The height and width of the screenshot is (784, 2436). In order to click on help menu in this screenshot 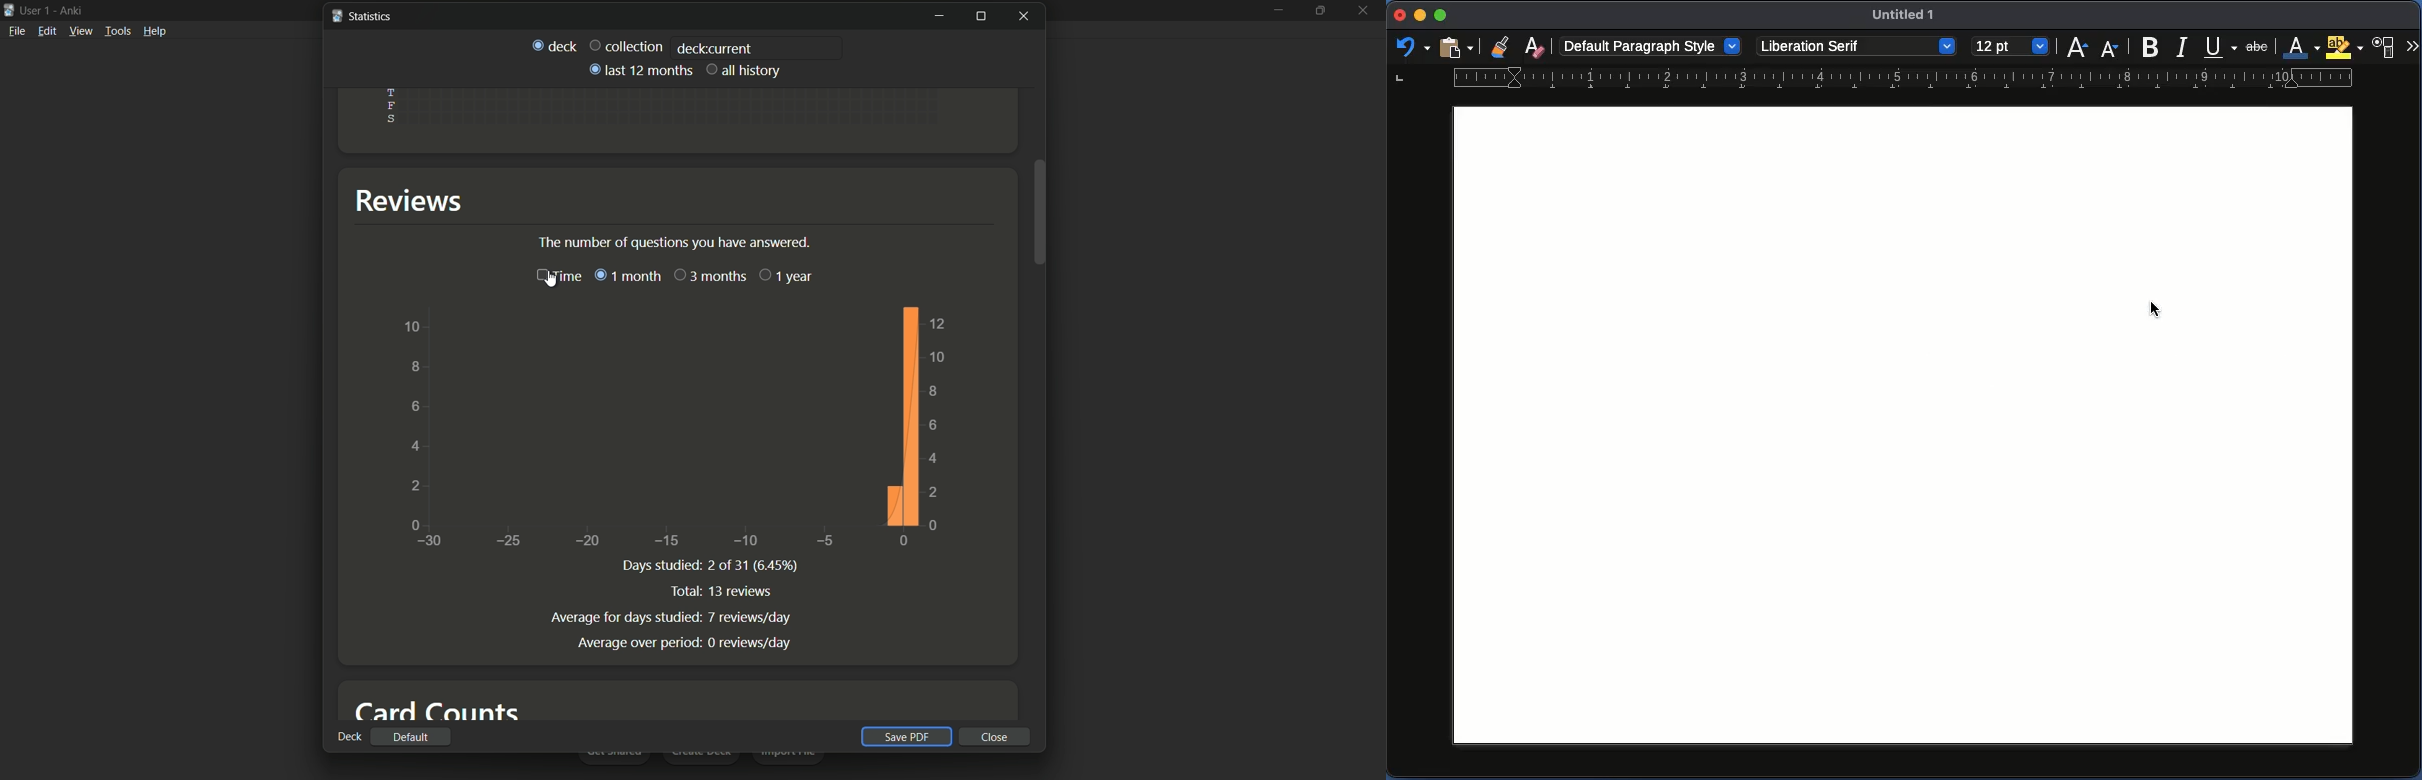, I will do `click(155, 30)`.